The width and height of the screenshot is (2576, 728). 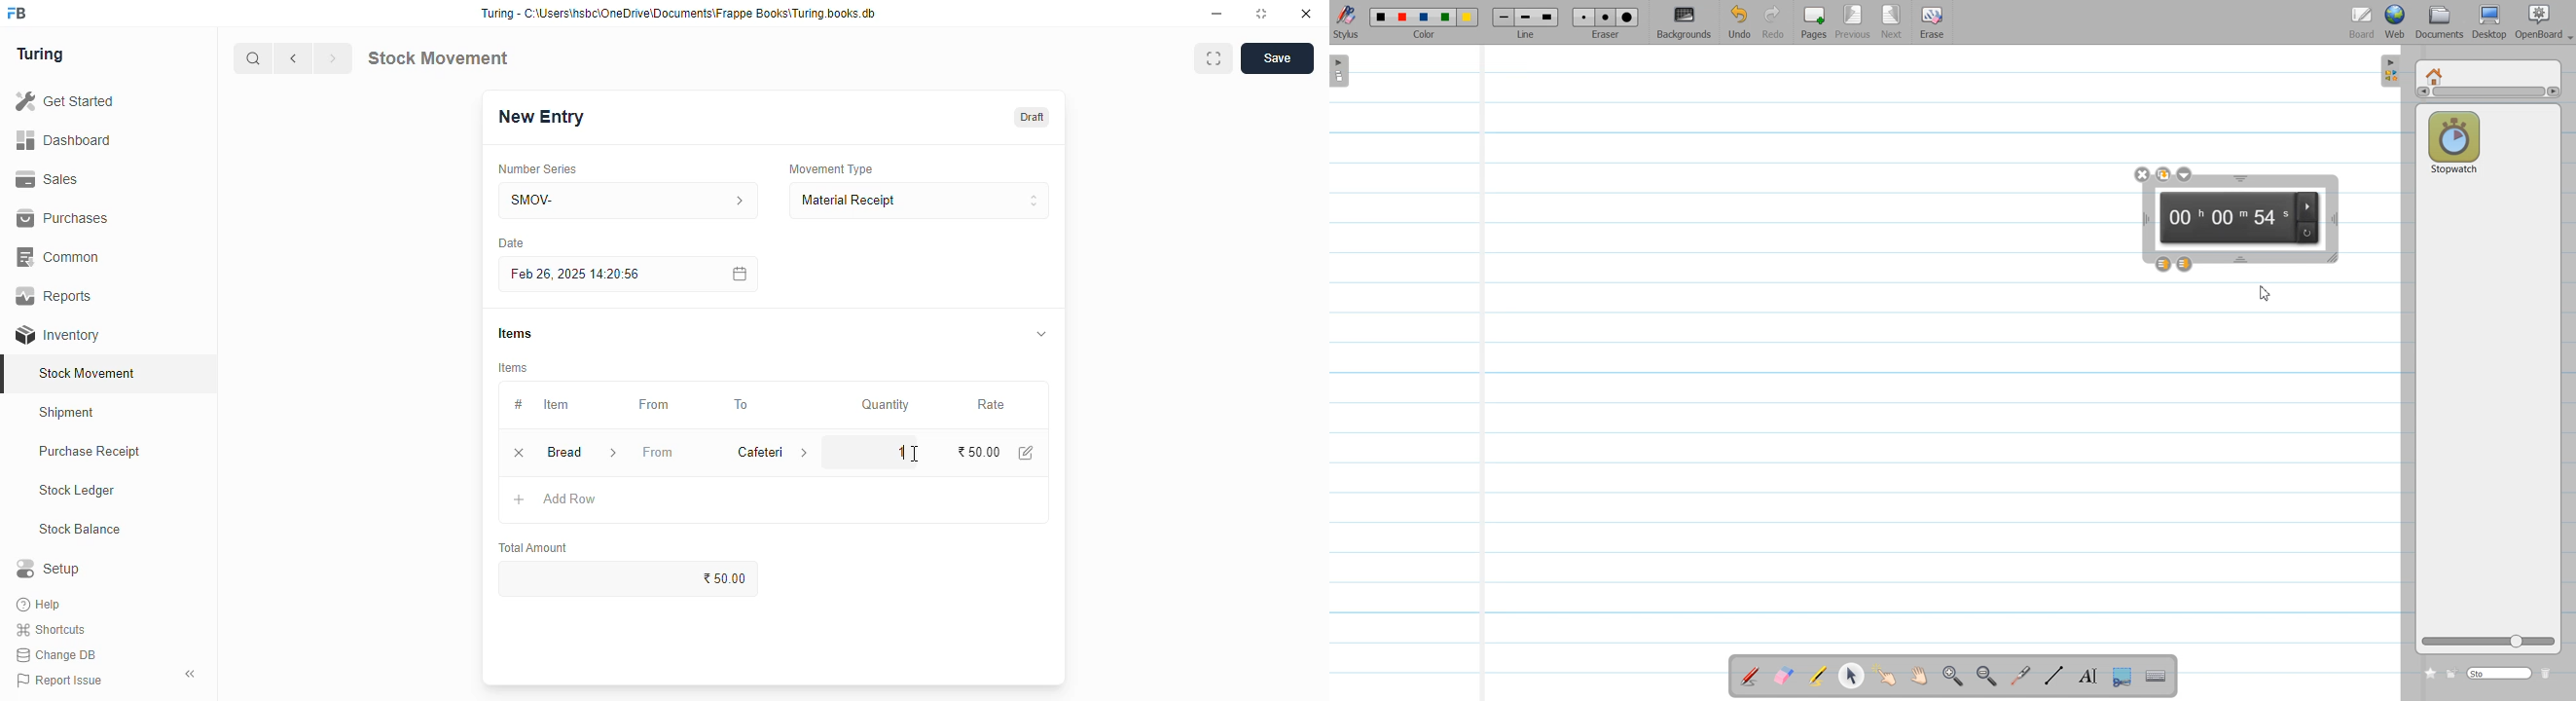 What do you see at coordinates (60, 257) in the screenshot?
I see `common` at bounding box center [60, 257].